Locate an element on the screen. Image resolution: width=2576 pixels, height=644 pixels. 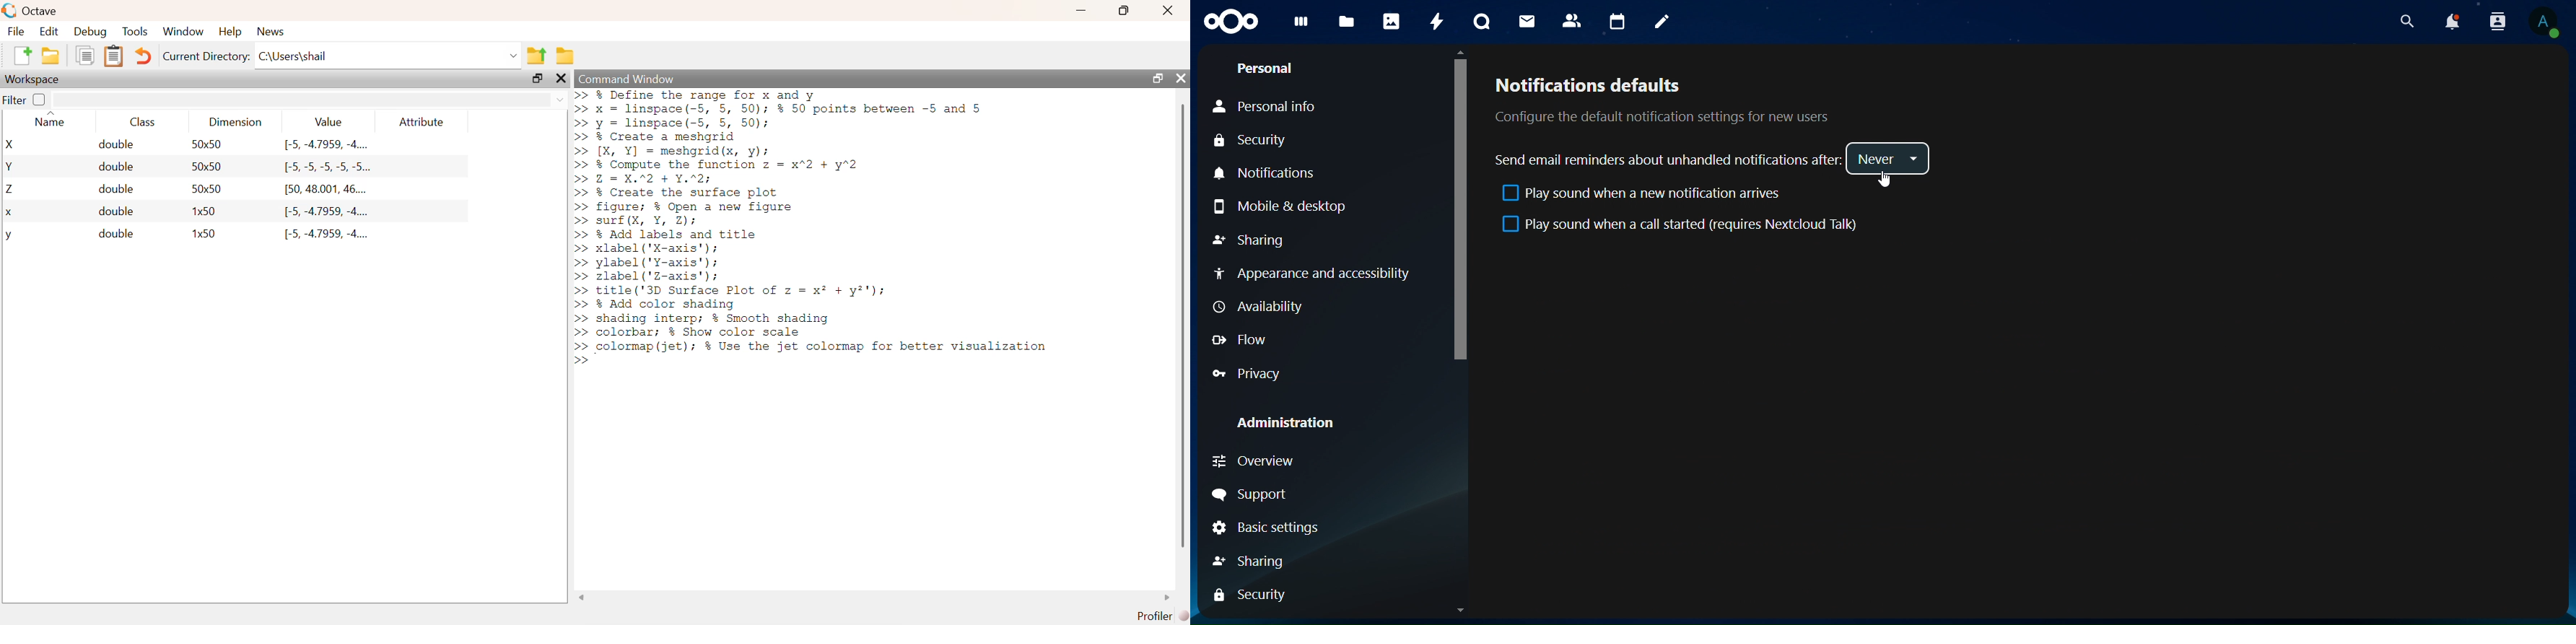
Overview is located at coordinates (1252, 461).